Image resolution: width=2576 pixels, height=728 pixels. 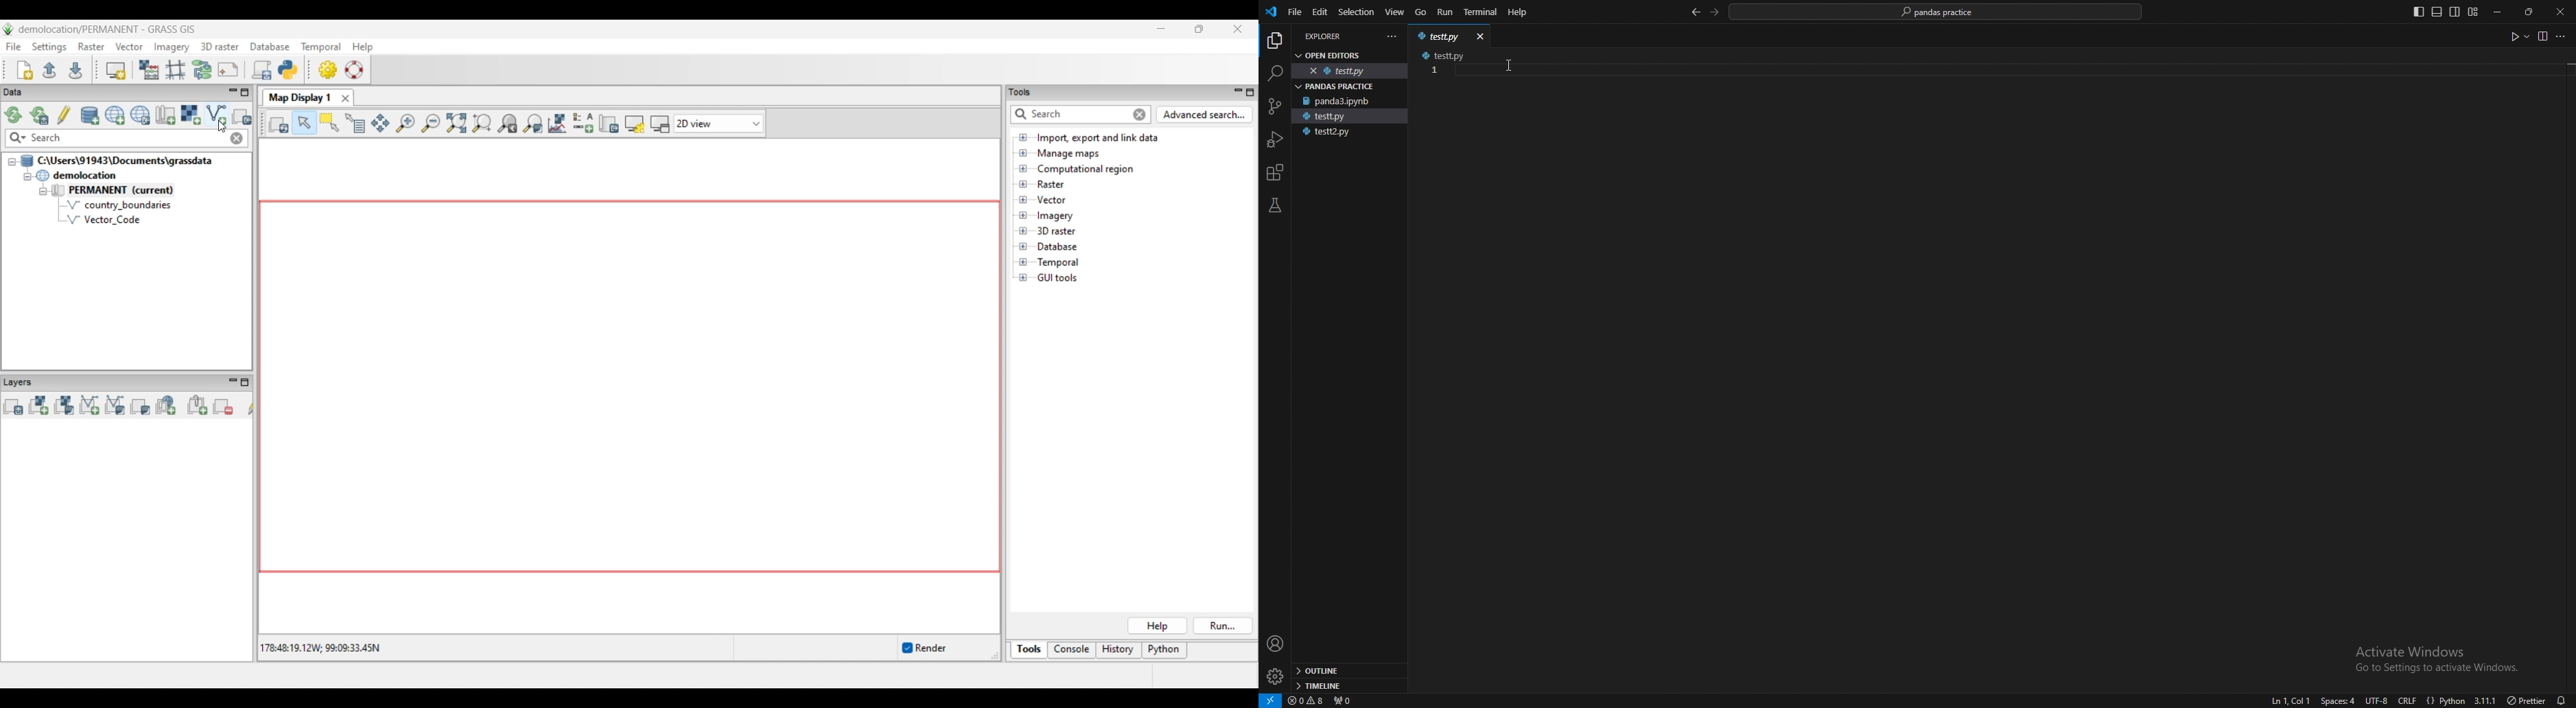 I want to click on forward, so click(x=1715, y=12).